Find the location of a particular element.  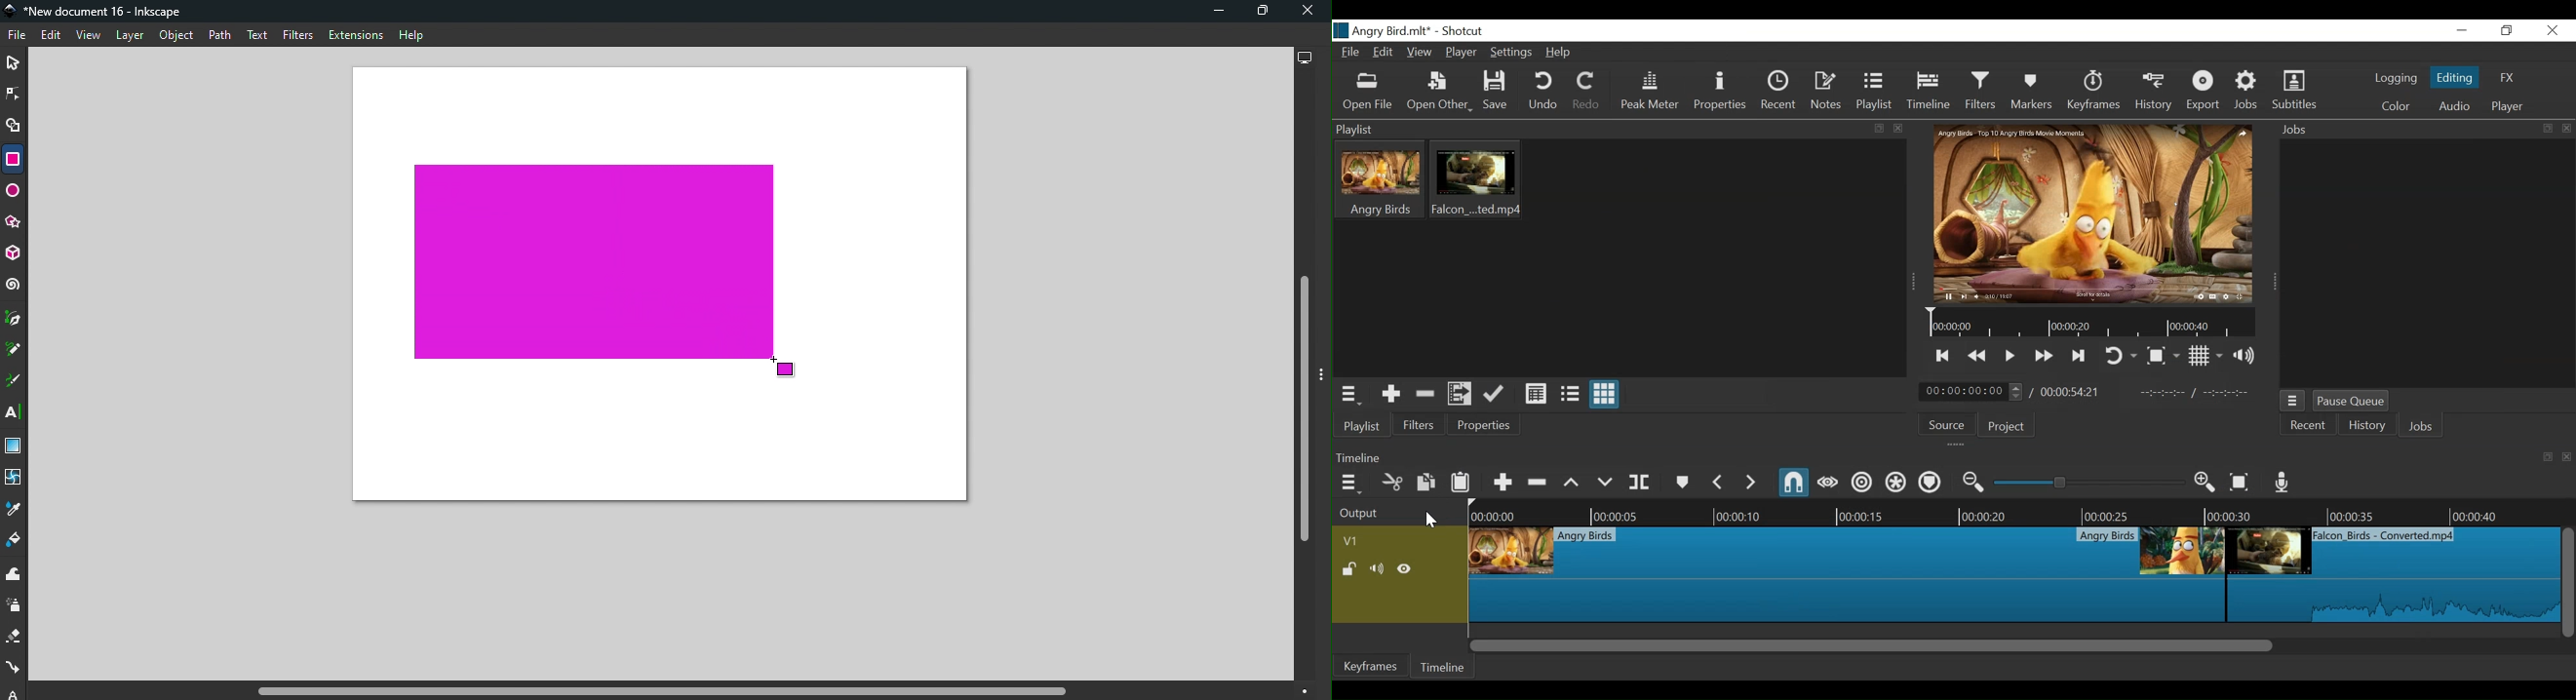

logging is located at coordinates (2396, 78).